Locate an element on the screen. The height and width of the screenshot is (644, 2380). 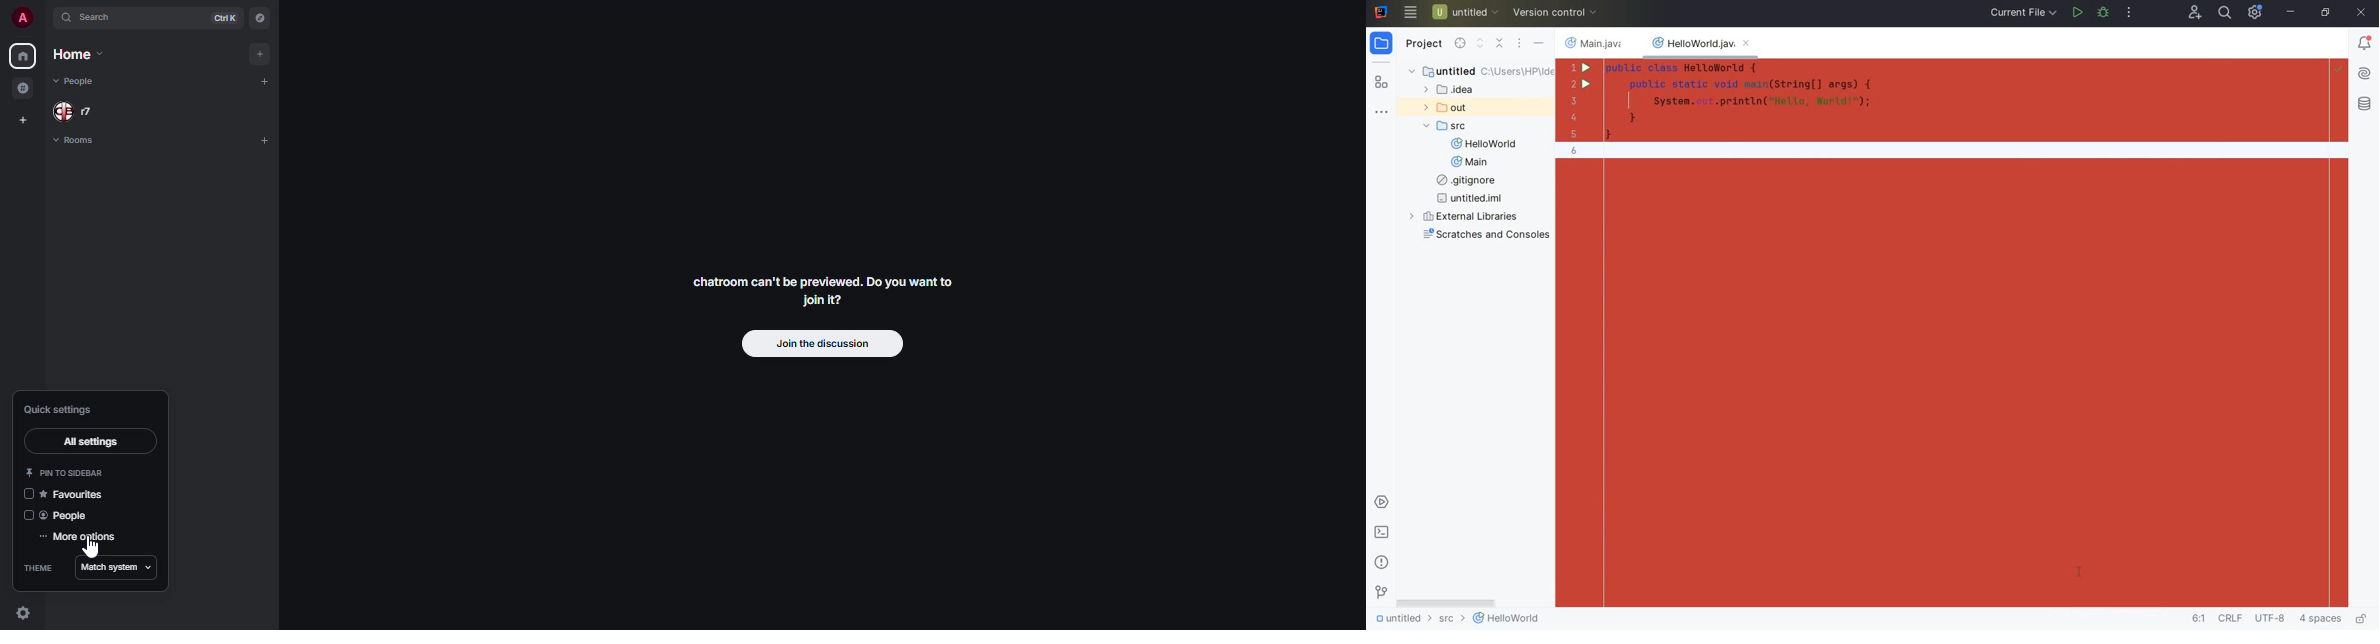
expand is located at coordinates (46, 17).